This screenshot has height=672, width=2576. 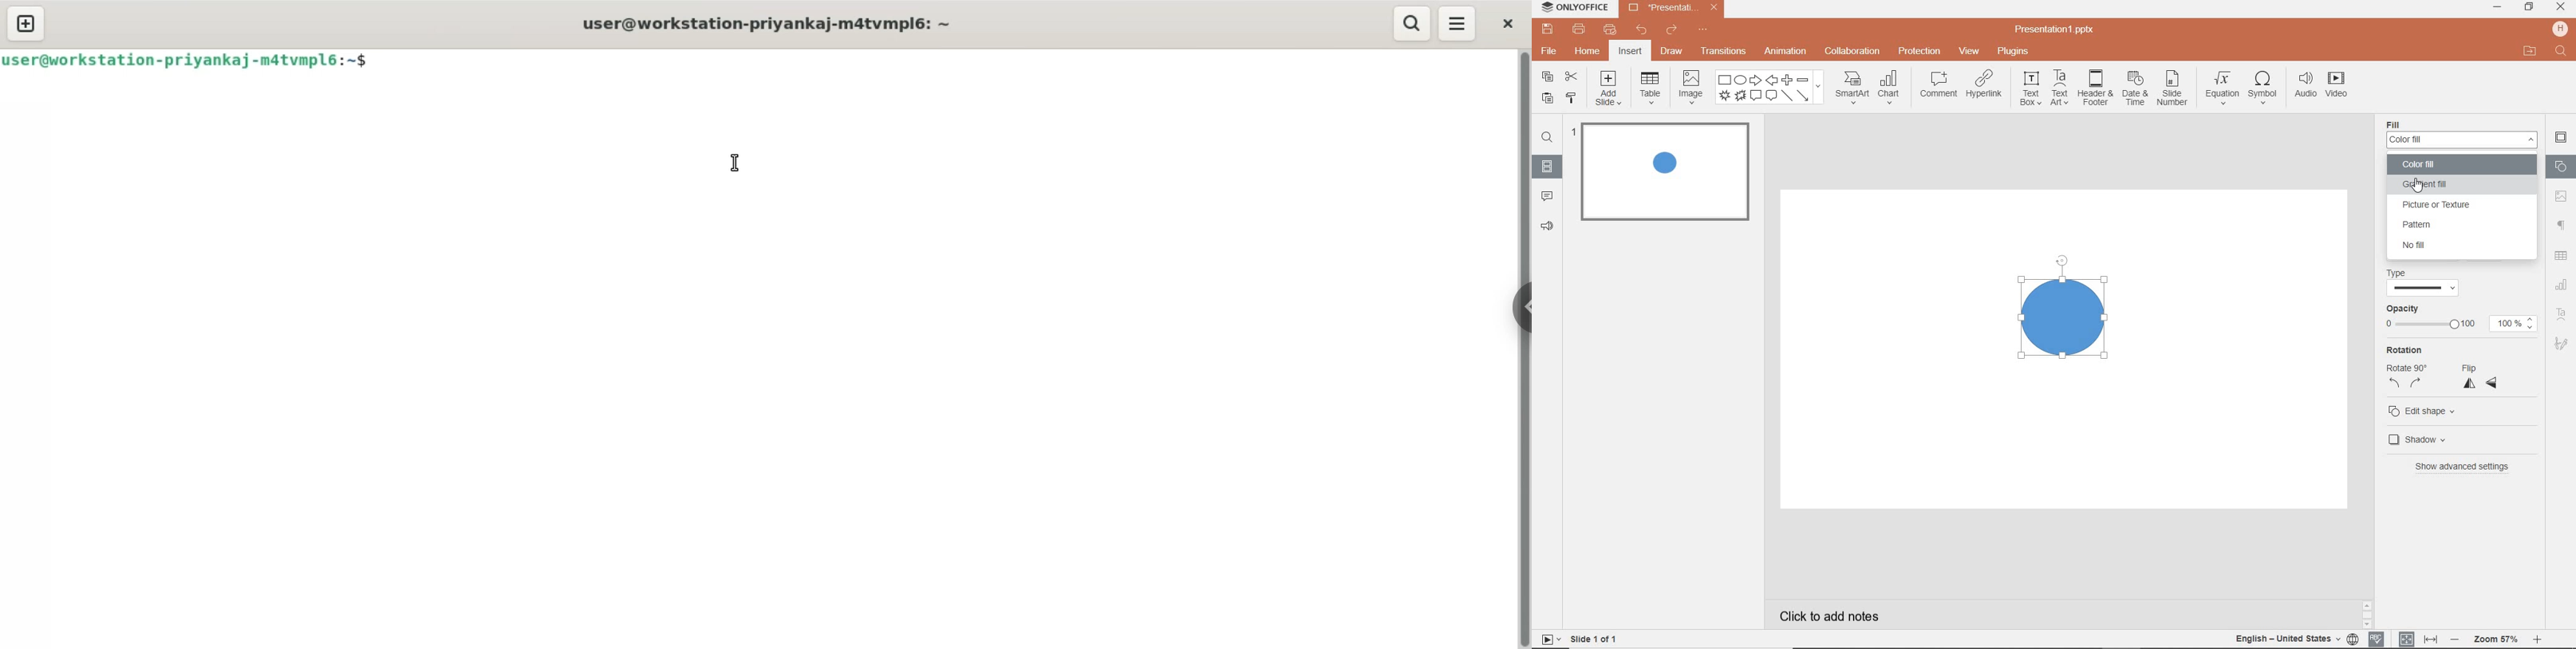 I want to click on scrollbar, so click(x=2367, y=609).